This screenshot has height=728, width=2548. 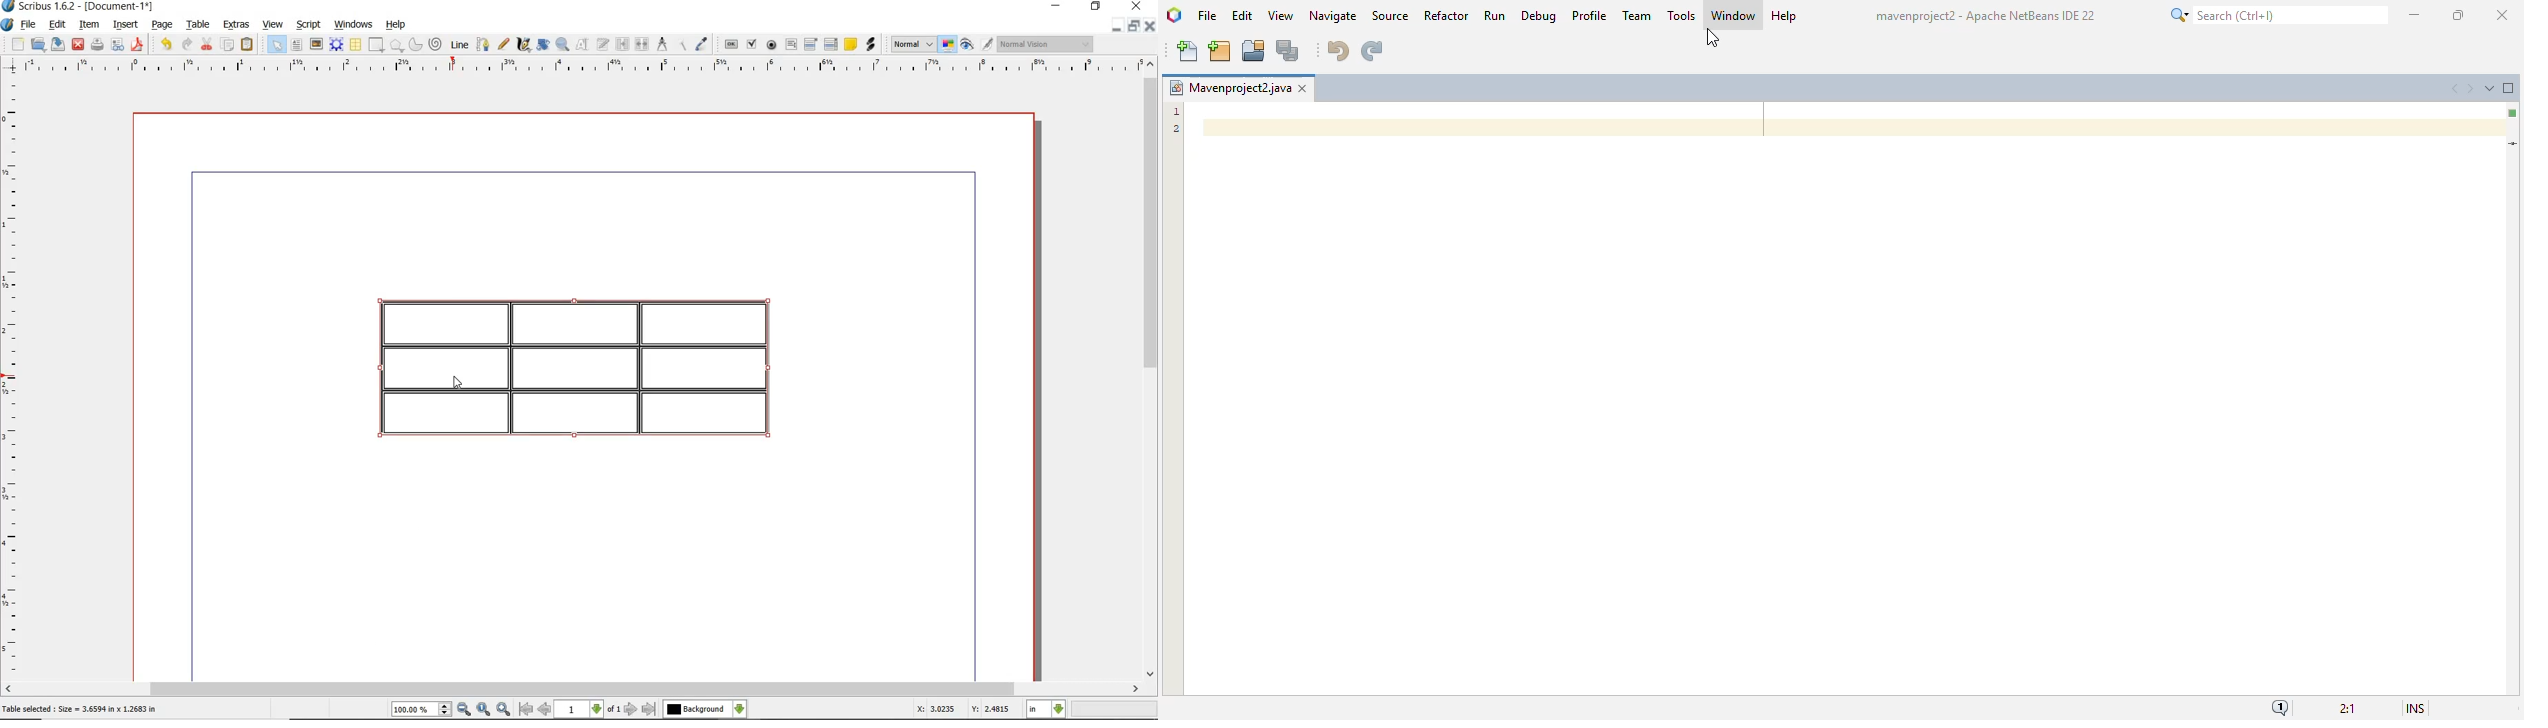 What do you see at coordinates (14, 377) in the screenshot?
I see `ruler` at bounding box center [14, 377].